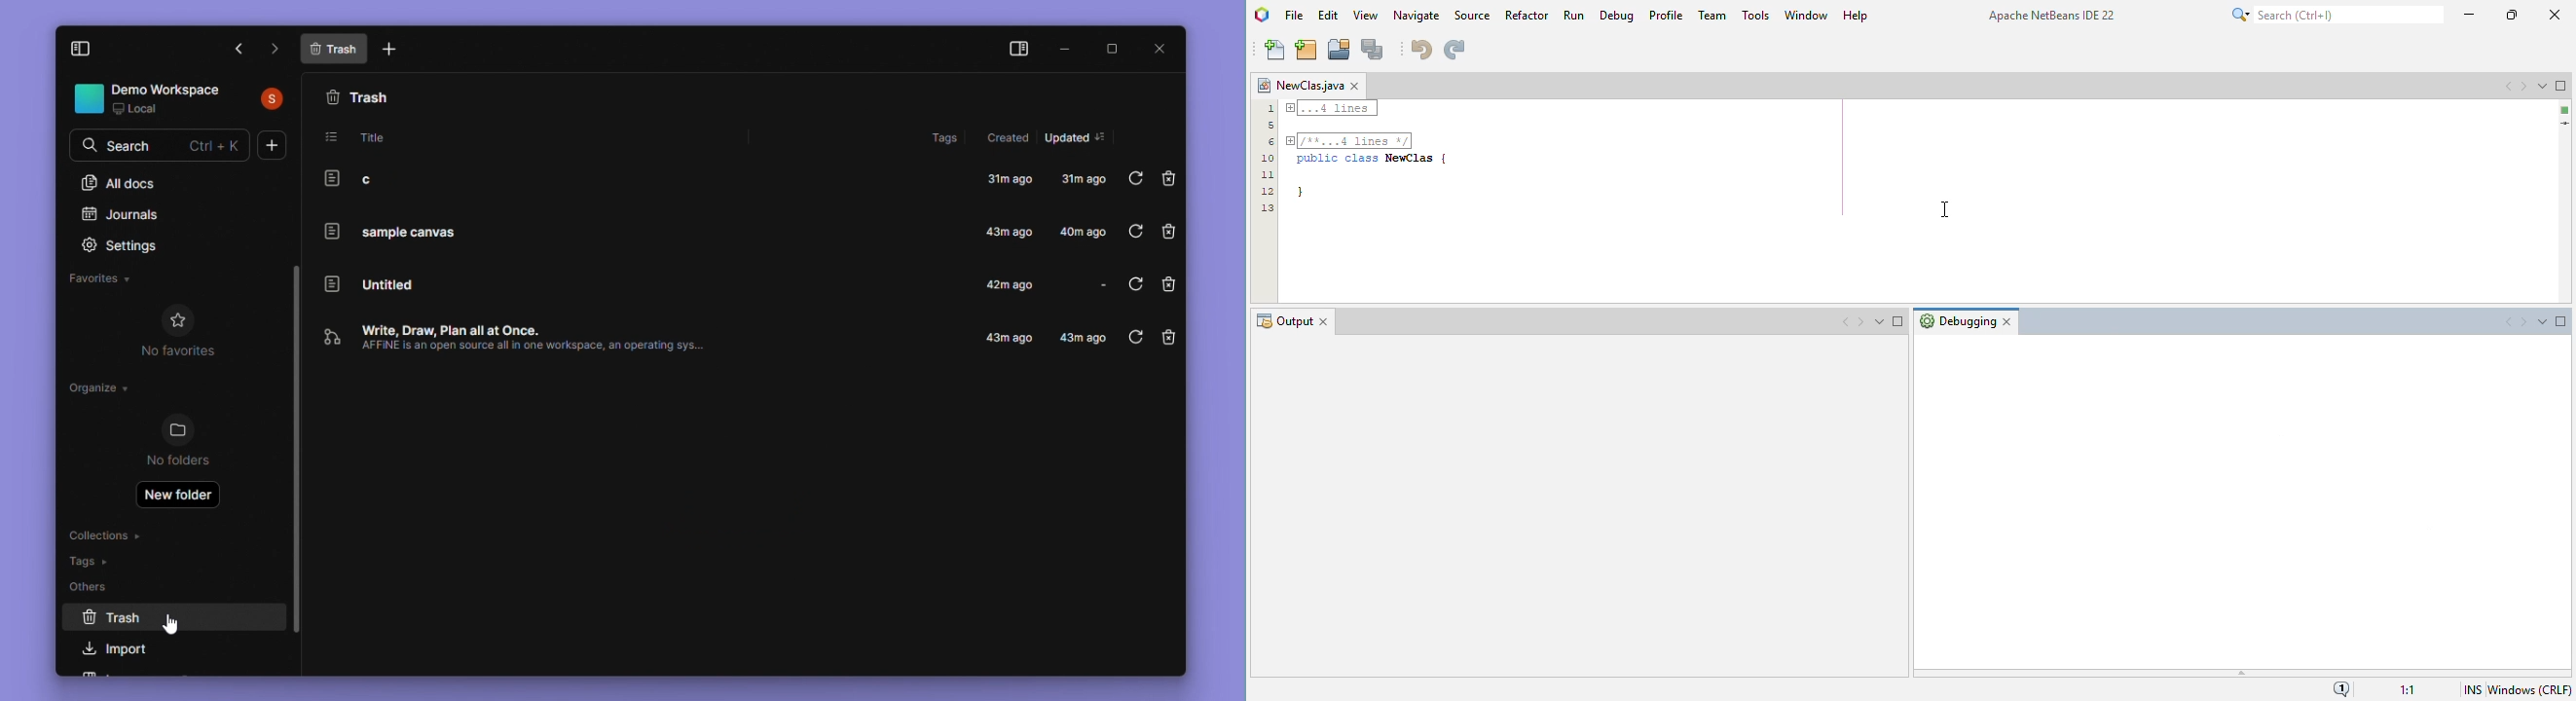 Image resolution: width=2576 pixels, height=728 pixels. I want to click on Debugging, so click(1955, 322).